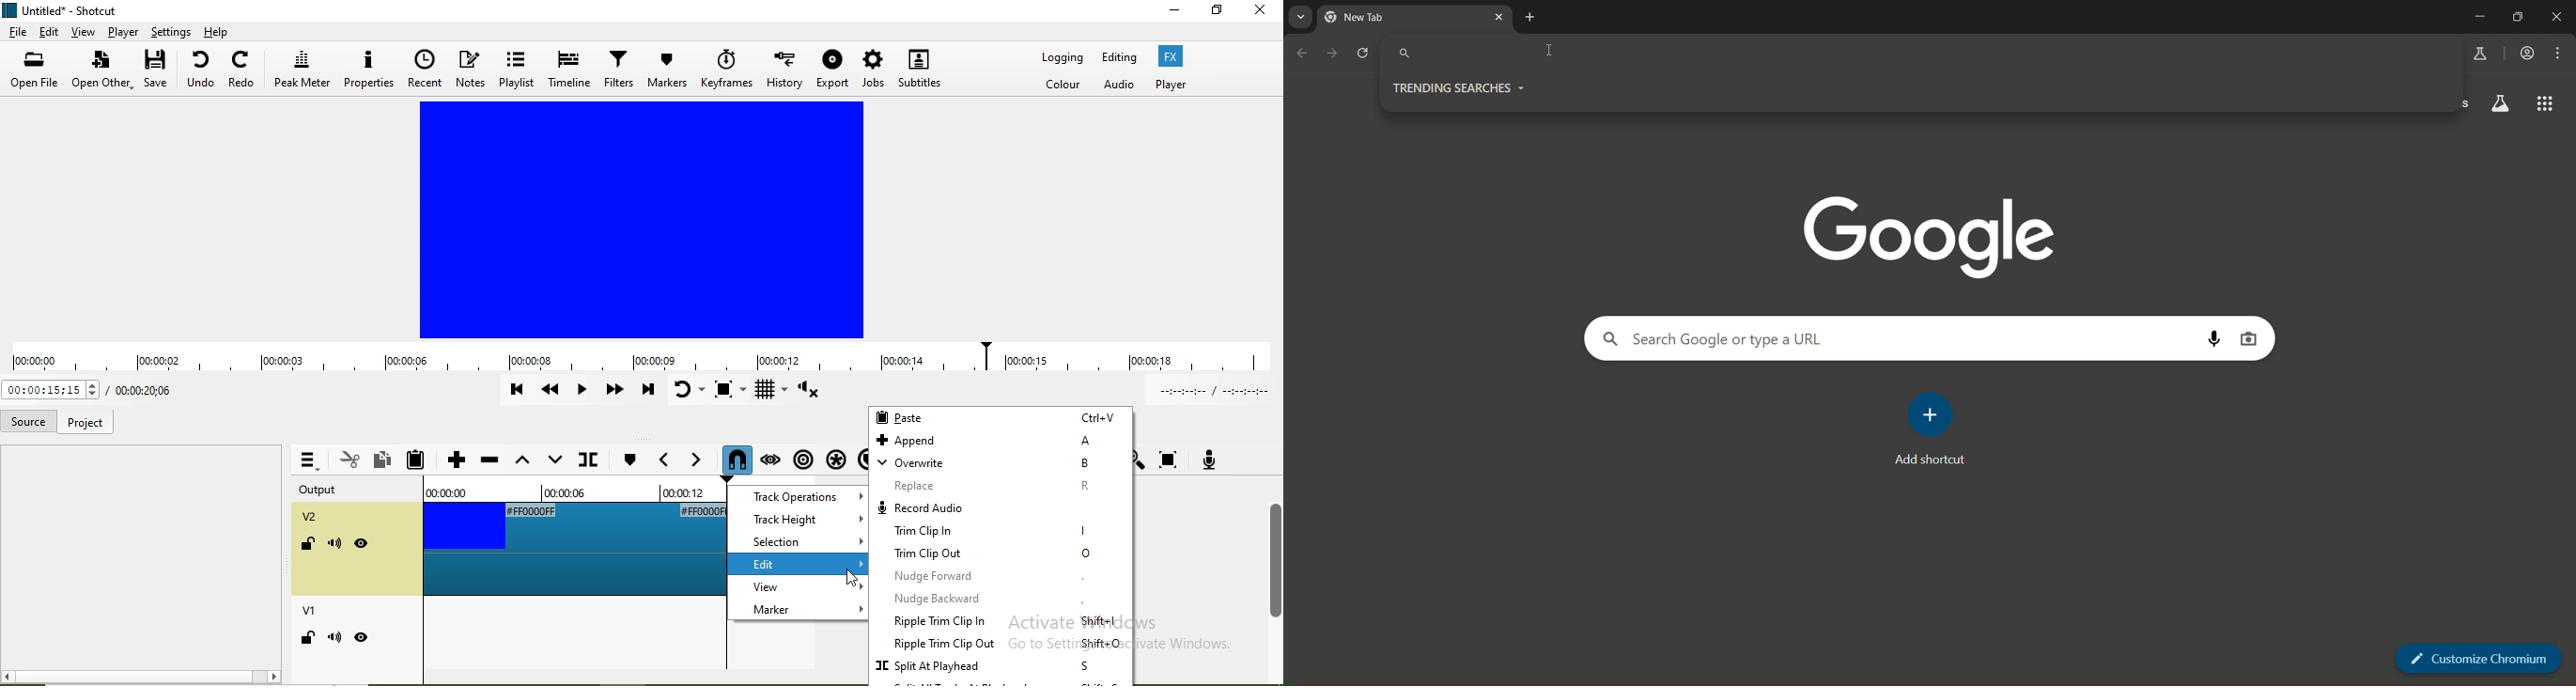 This screenshot has height=700, width=2576. Describe the element at coordinates (312, 613) in the screenshot. I see `v1` at that location.